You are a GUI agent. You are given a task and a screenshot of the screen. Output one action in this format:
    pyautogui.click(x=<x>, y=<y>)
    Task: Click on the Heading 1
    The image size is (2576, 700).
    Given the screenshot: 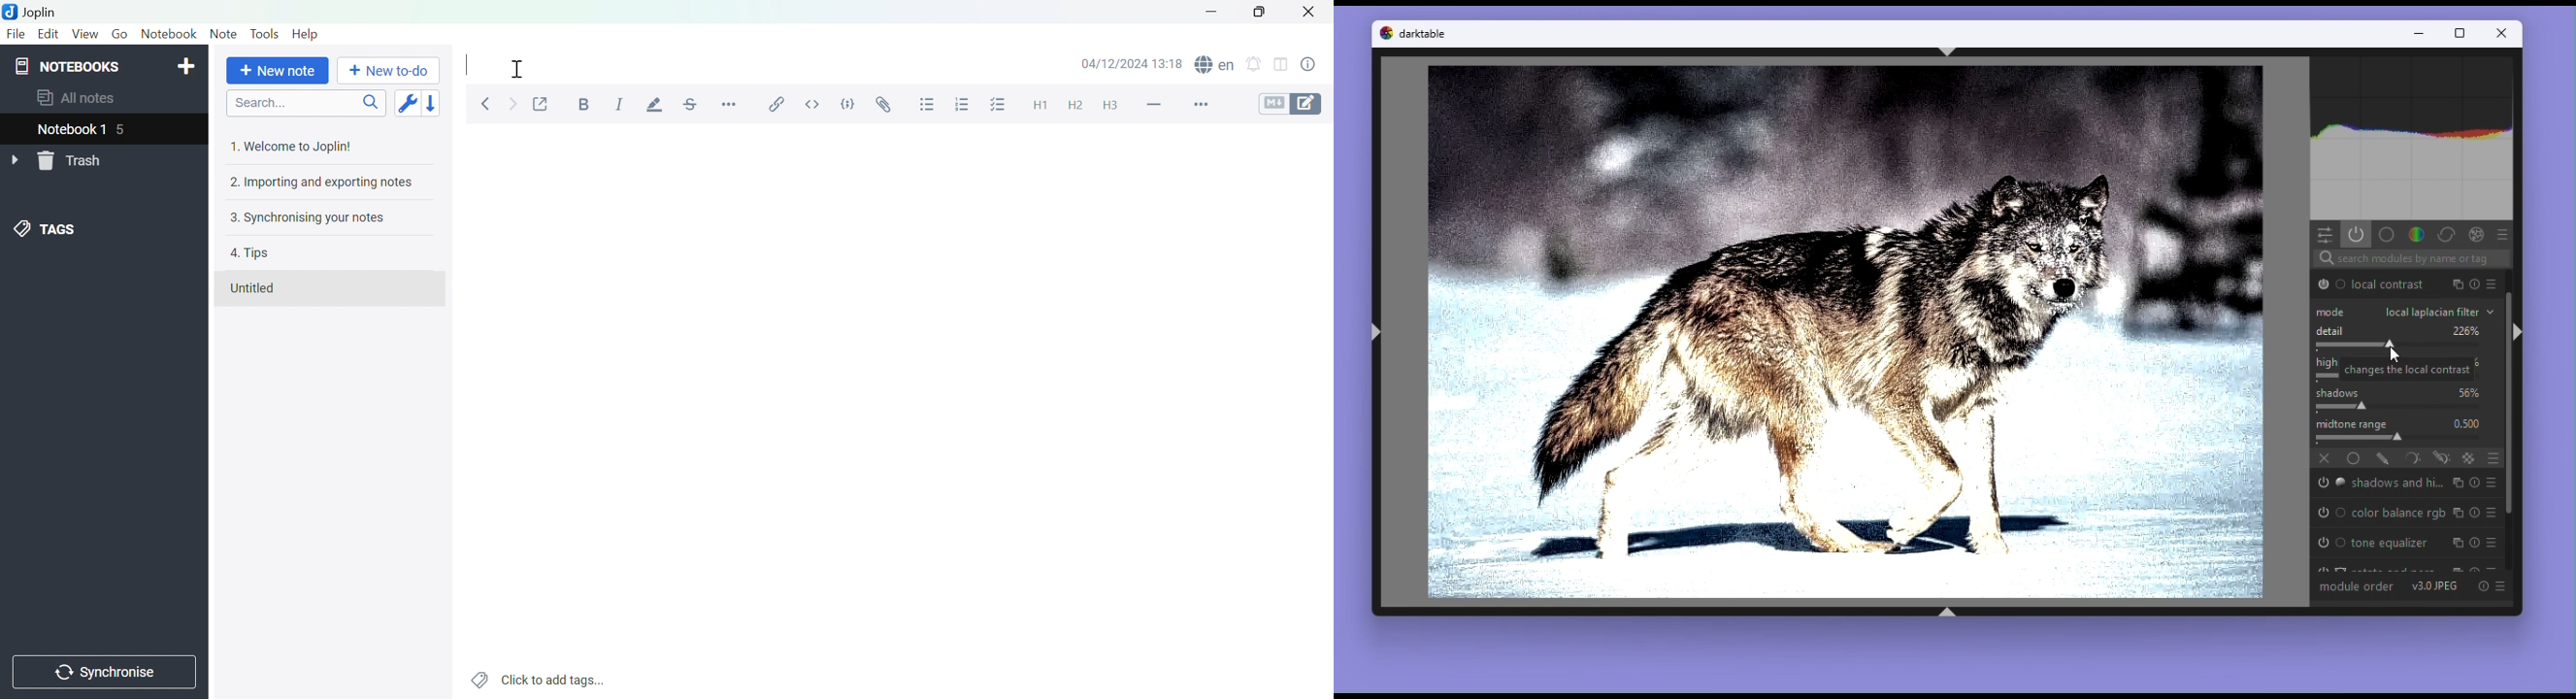 What is the action you would take?
    pyautogui.click(x=1041, y=106)
    